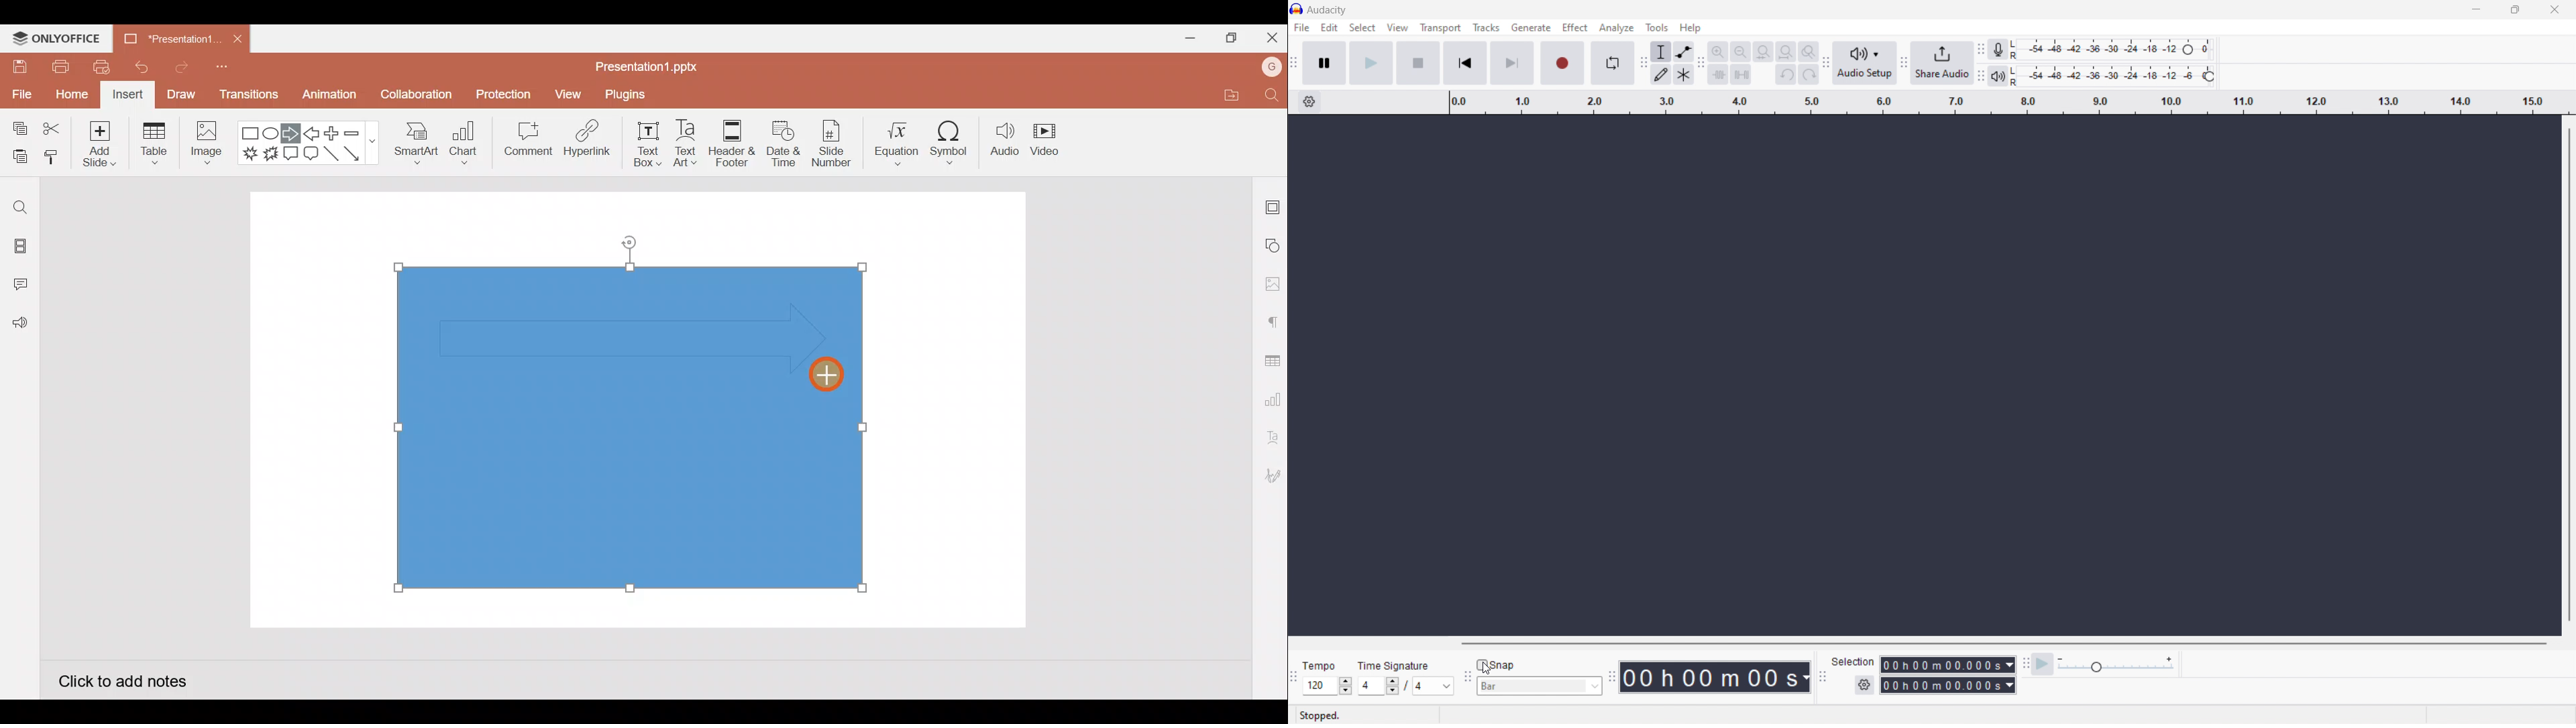 The height and width of the screenshot is (728, 2576). I want to click on selection end time, so click(1947, 685).